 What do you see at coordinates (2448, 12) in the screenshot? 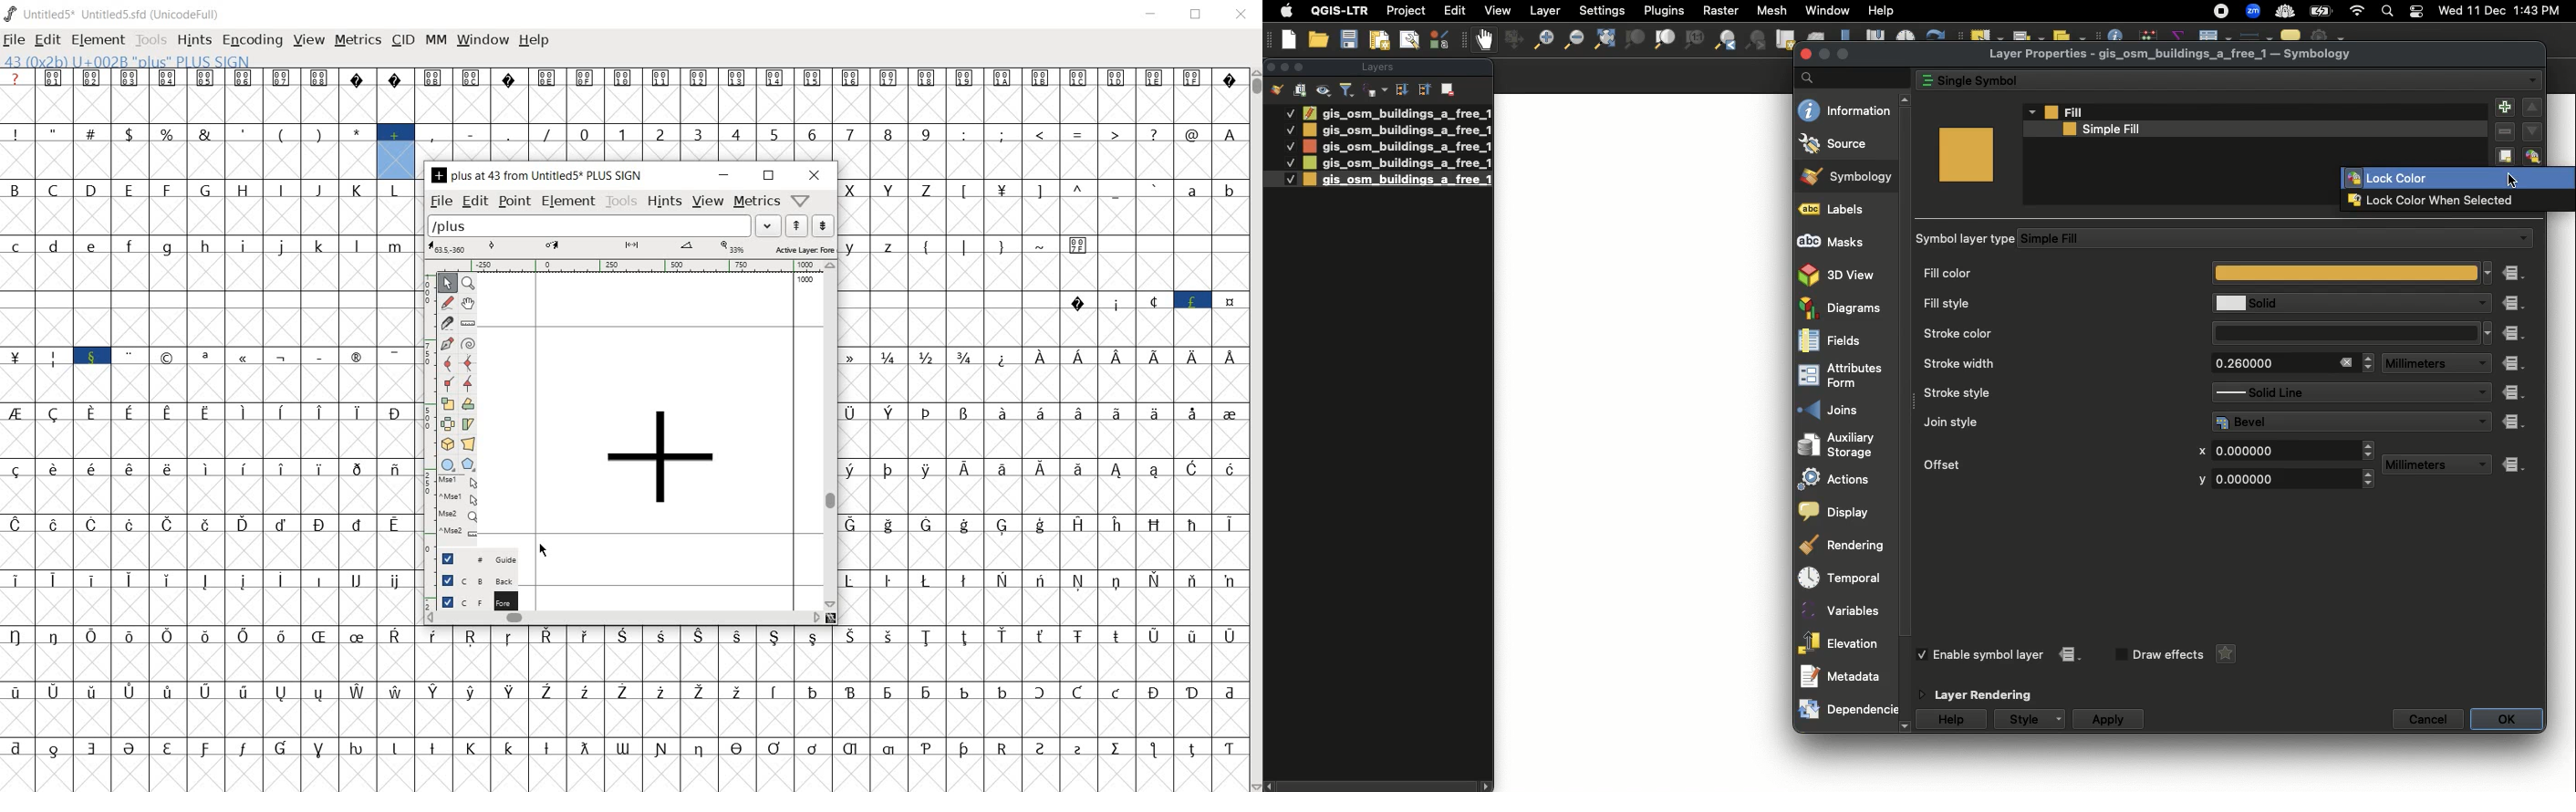
I see `wed` at bounding box center [2448, 12].